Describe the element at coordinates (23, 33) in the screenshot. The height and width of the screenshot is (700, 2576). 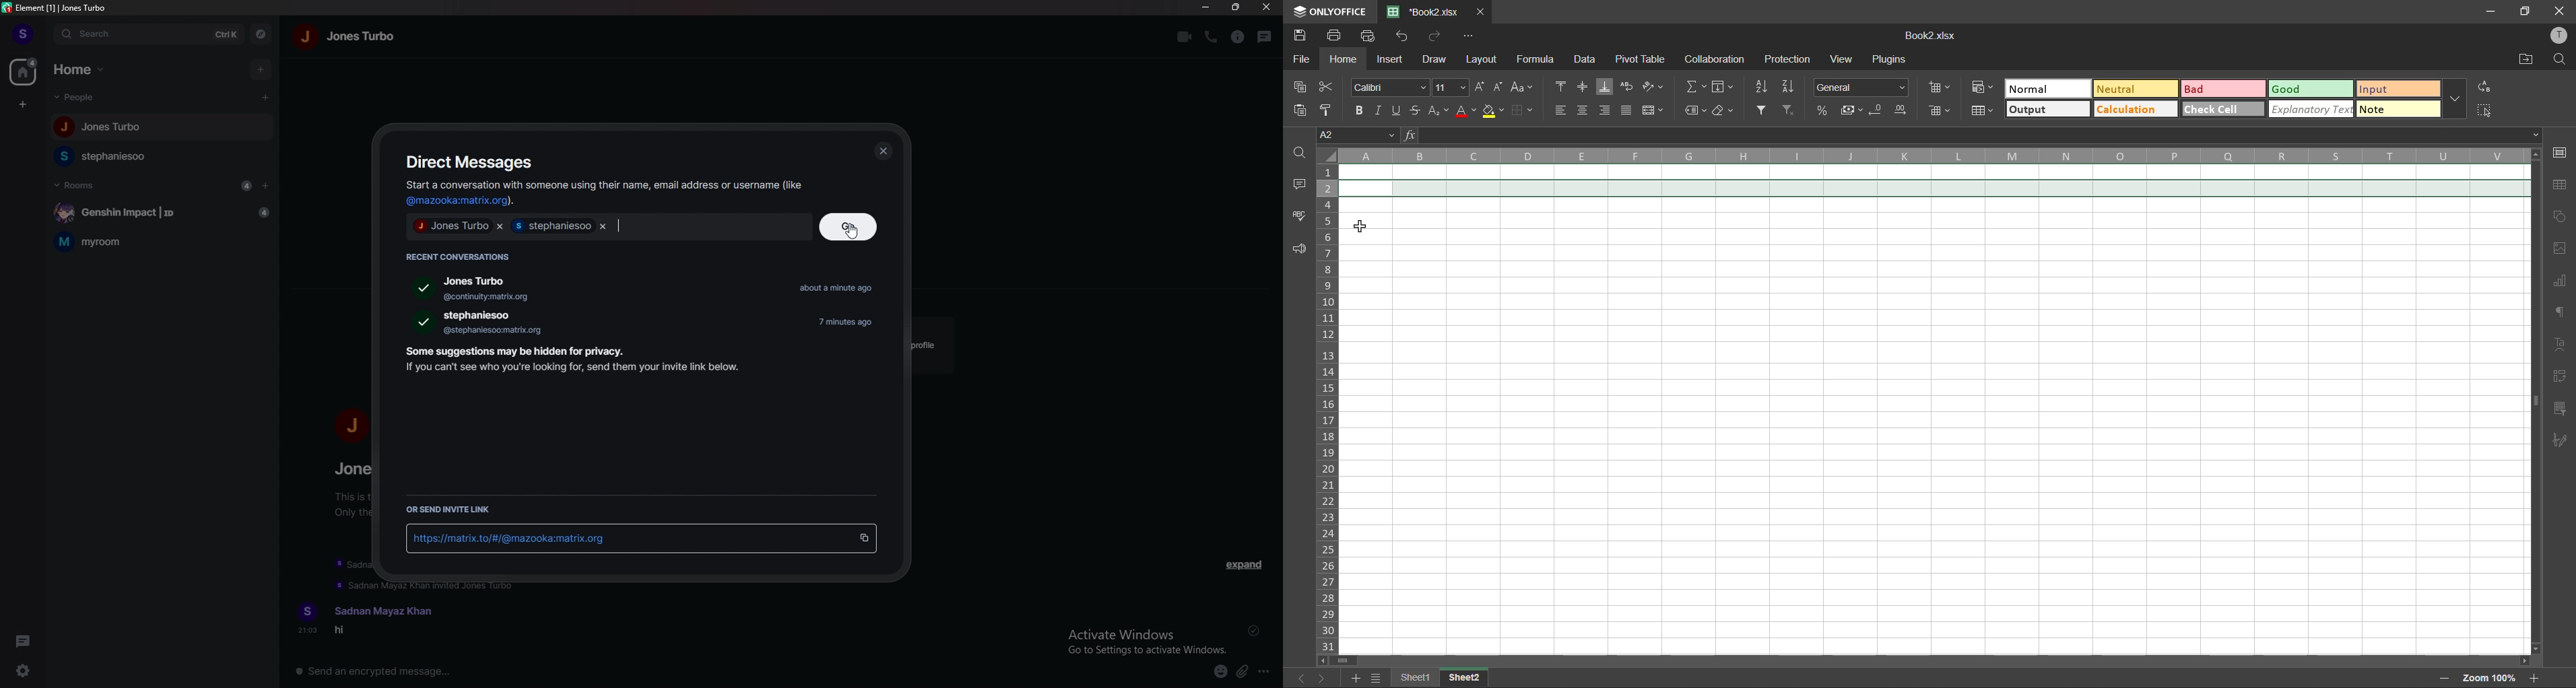
I see `s` at that location.